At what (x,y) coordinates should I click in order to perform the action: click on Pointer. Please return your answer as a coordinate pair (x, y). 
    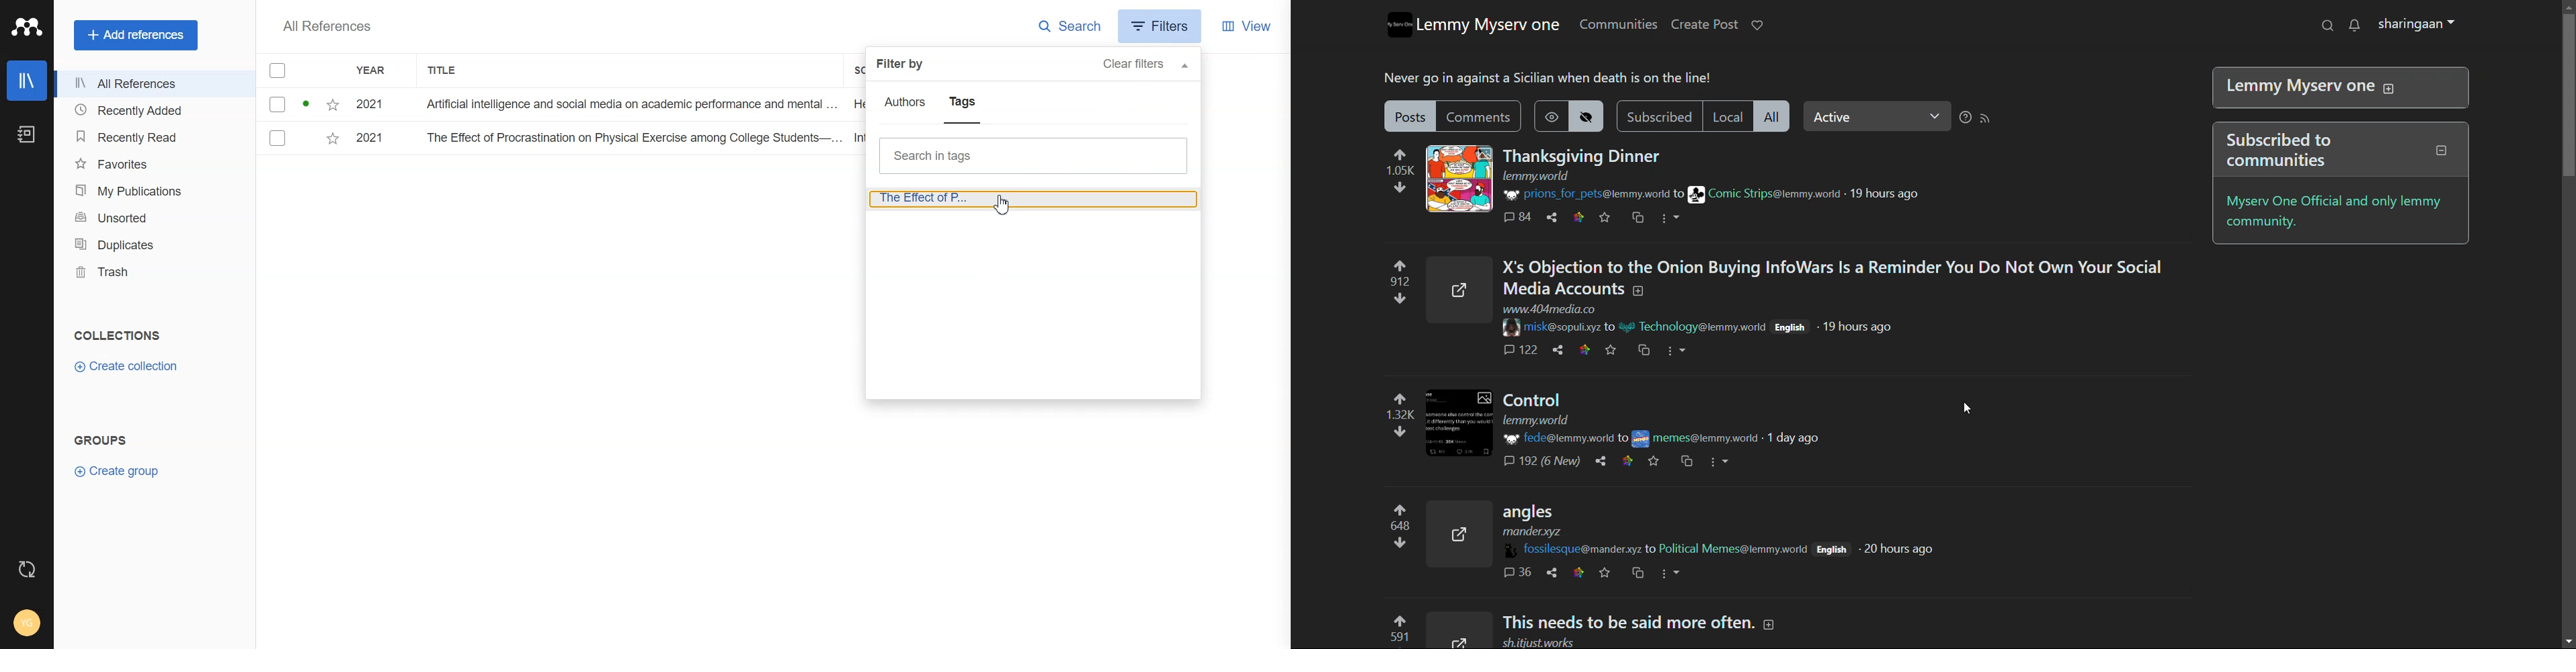
    Looking at the image, I should click on (1973, 405).